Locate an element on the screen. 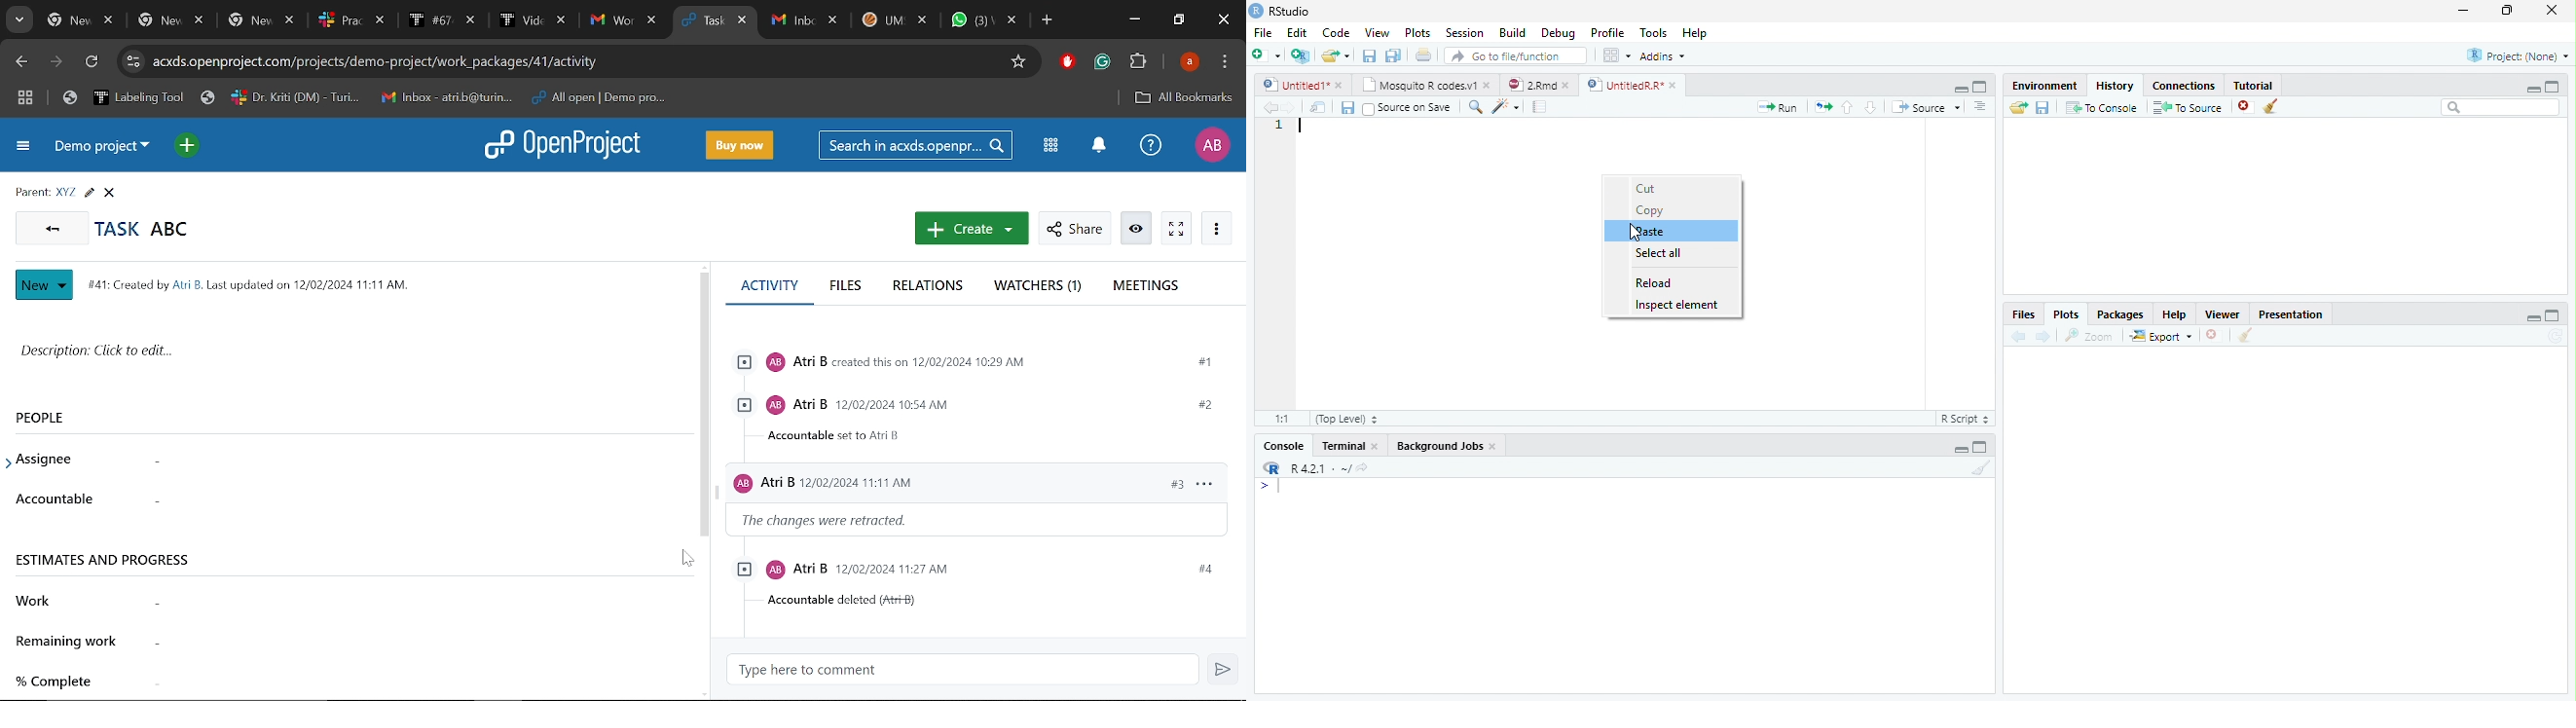  close is located at coordinates (2213, 335).